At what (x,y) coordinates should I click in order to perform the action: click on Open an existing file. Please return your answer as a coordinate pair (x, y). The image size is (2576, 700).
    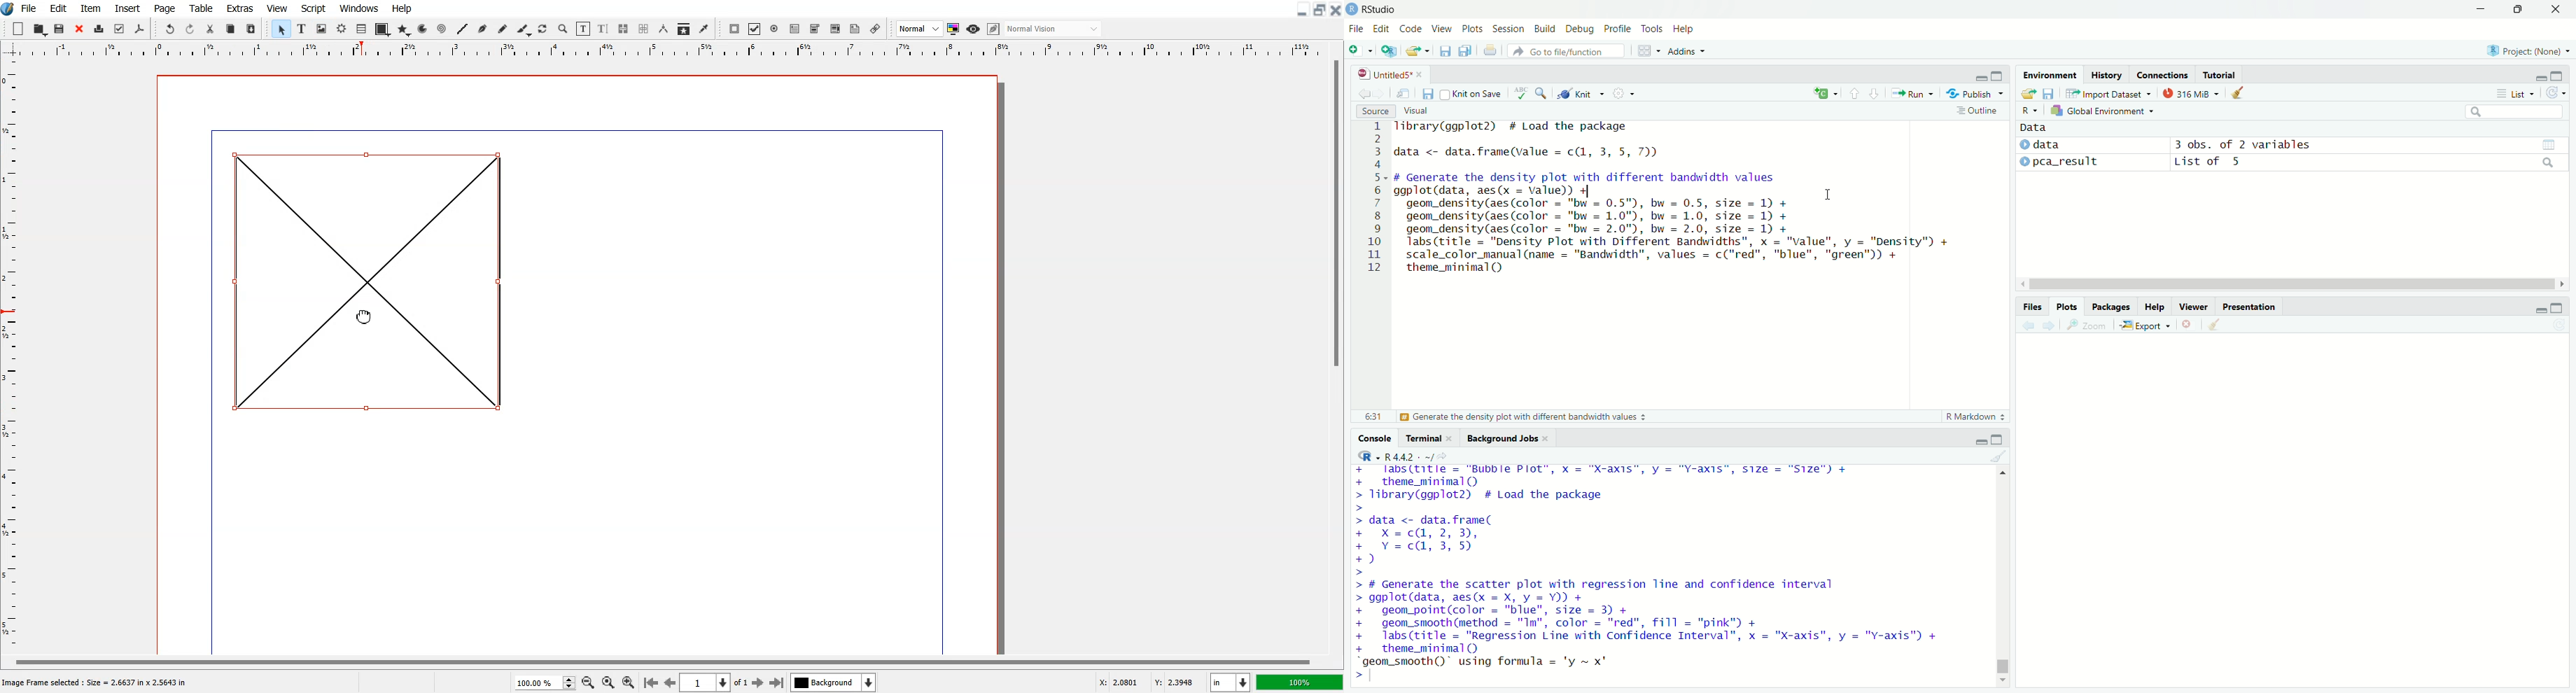
    Looking at the image, I should click on (1412, 51).